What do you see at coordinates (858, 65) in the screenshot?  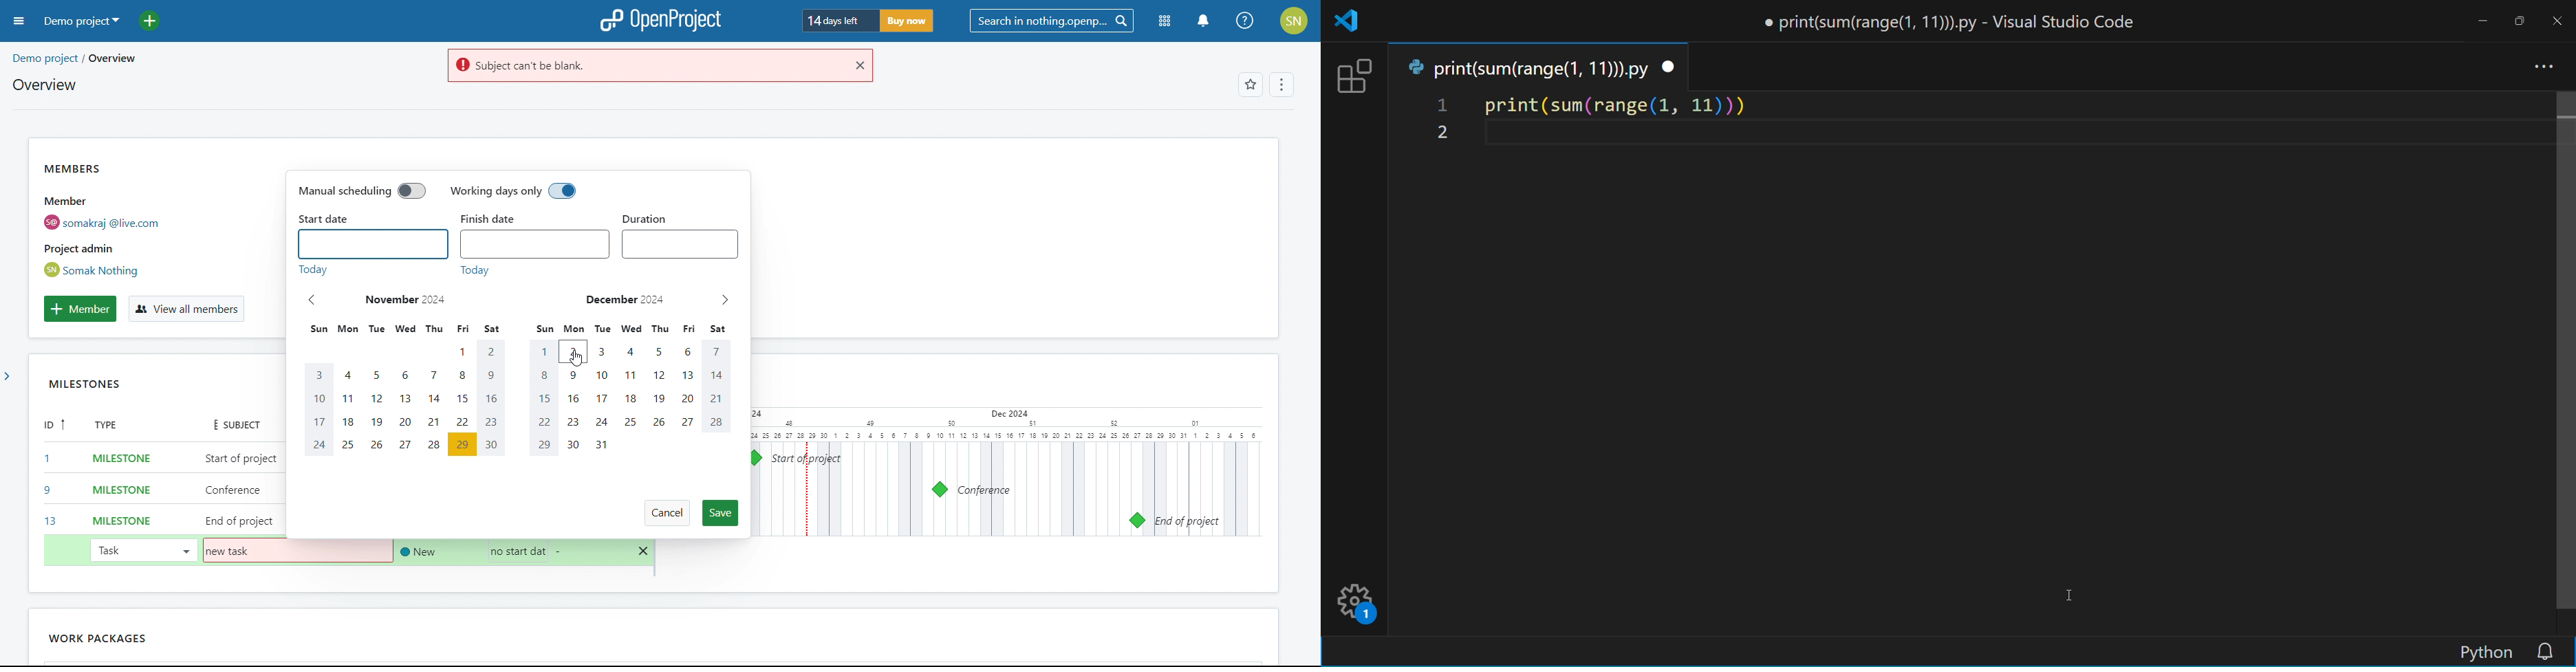 I see `close warning` at bounding box center [858, 65].